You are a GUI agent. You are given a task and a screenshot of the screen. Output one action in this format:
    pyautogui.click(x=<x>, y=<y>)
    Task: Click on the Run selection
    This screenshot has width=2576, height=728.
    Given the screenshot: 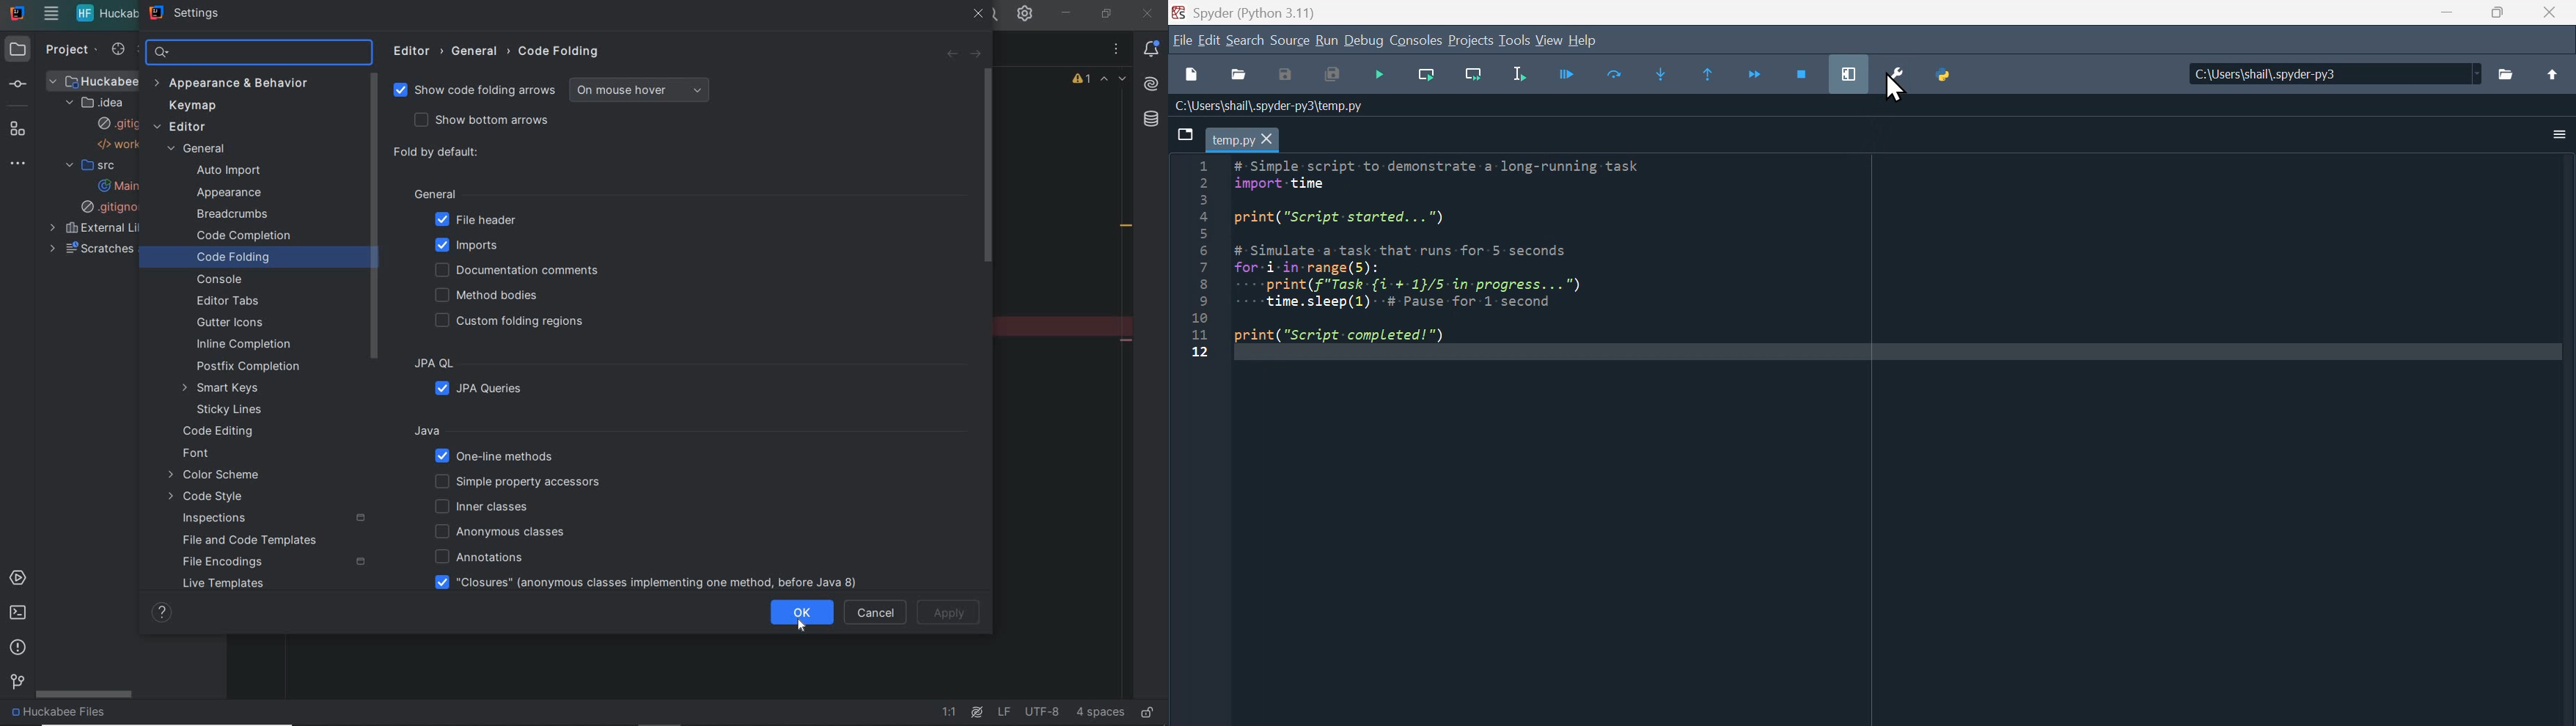 What is the action you would take?
    pyautogui.click(x=1522, y=79)
    